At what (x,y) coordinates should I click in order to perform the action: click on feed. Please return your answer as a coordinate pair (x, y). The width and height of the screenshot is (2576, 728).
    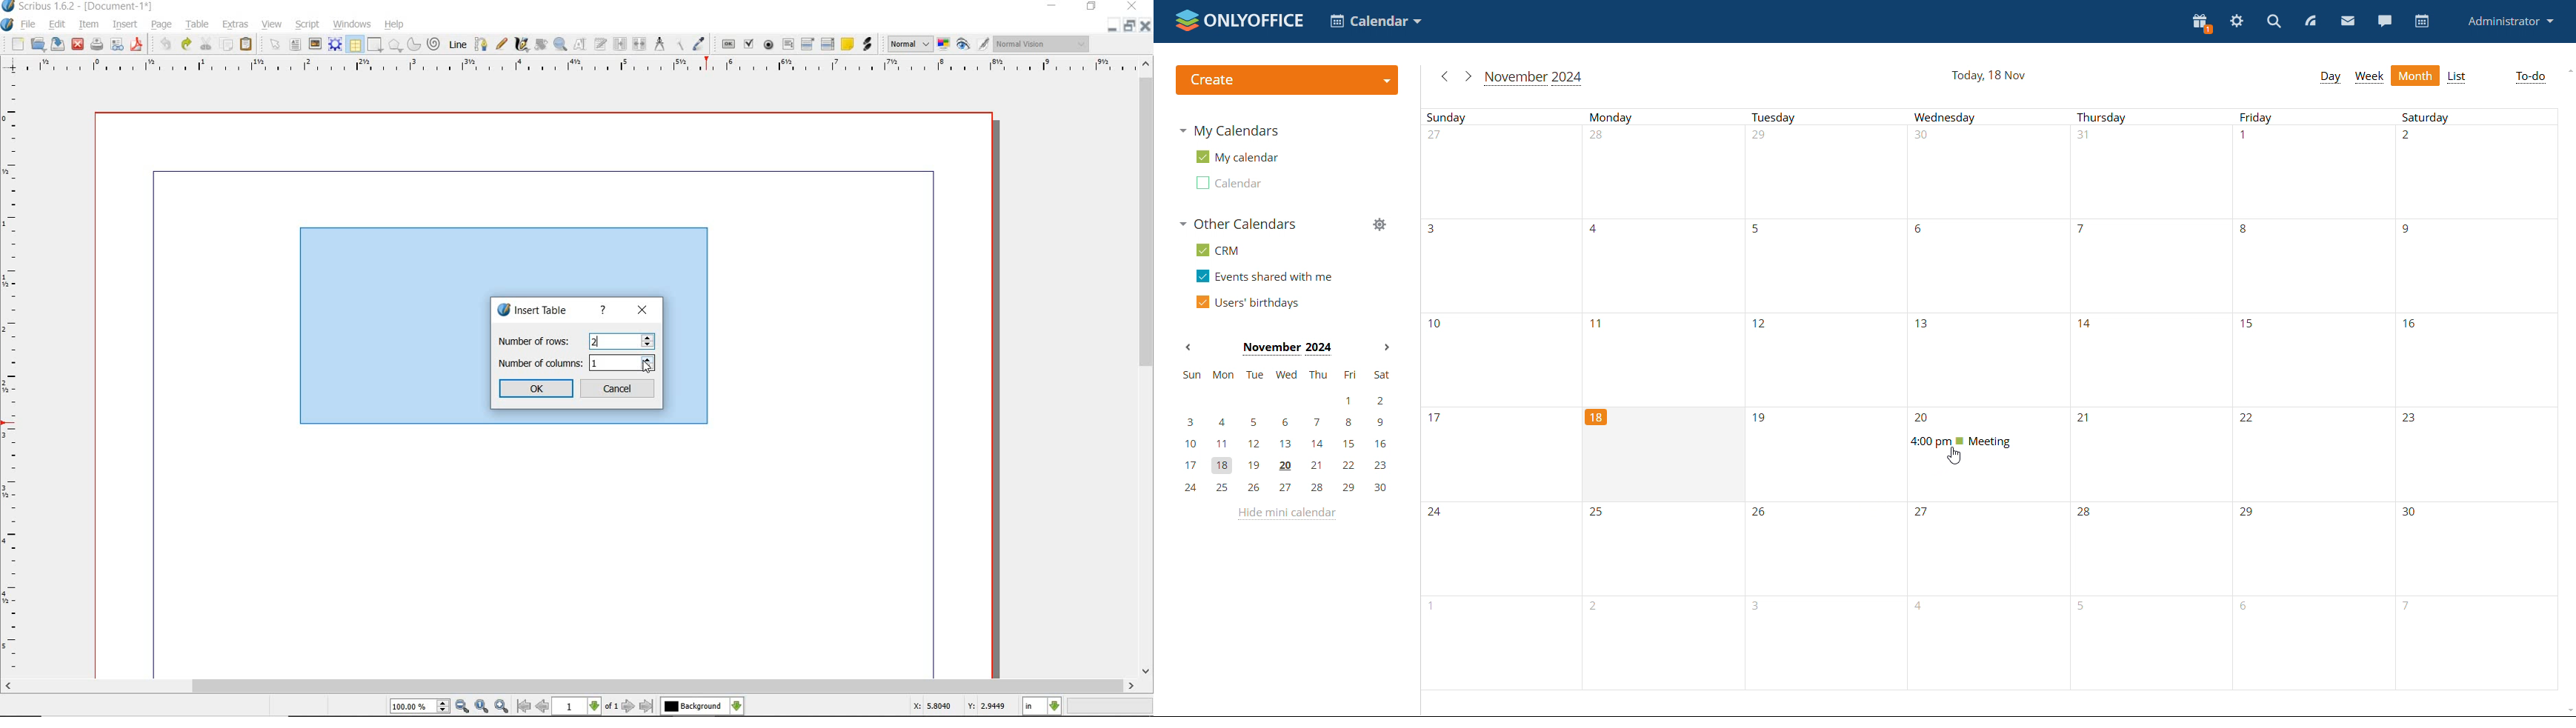
    Looking at the image, I should click on (2314, 20).